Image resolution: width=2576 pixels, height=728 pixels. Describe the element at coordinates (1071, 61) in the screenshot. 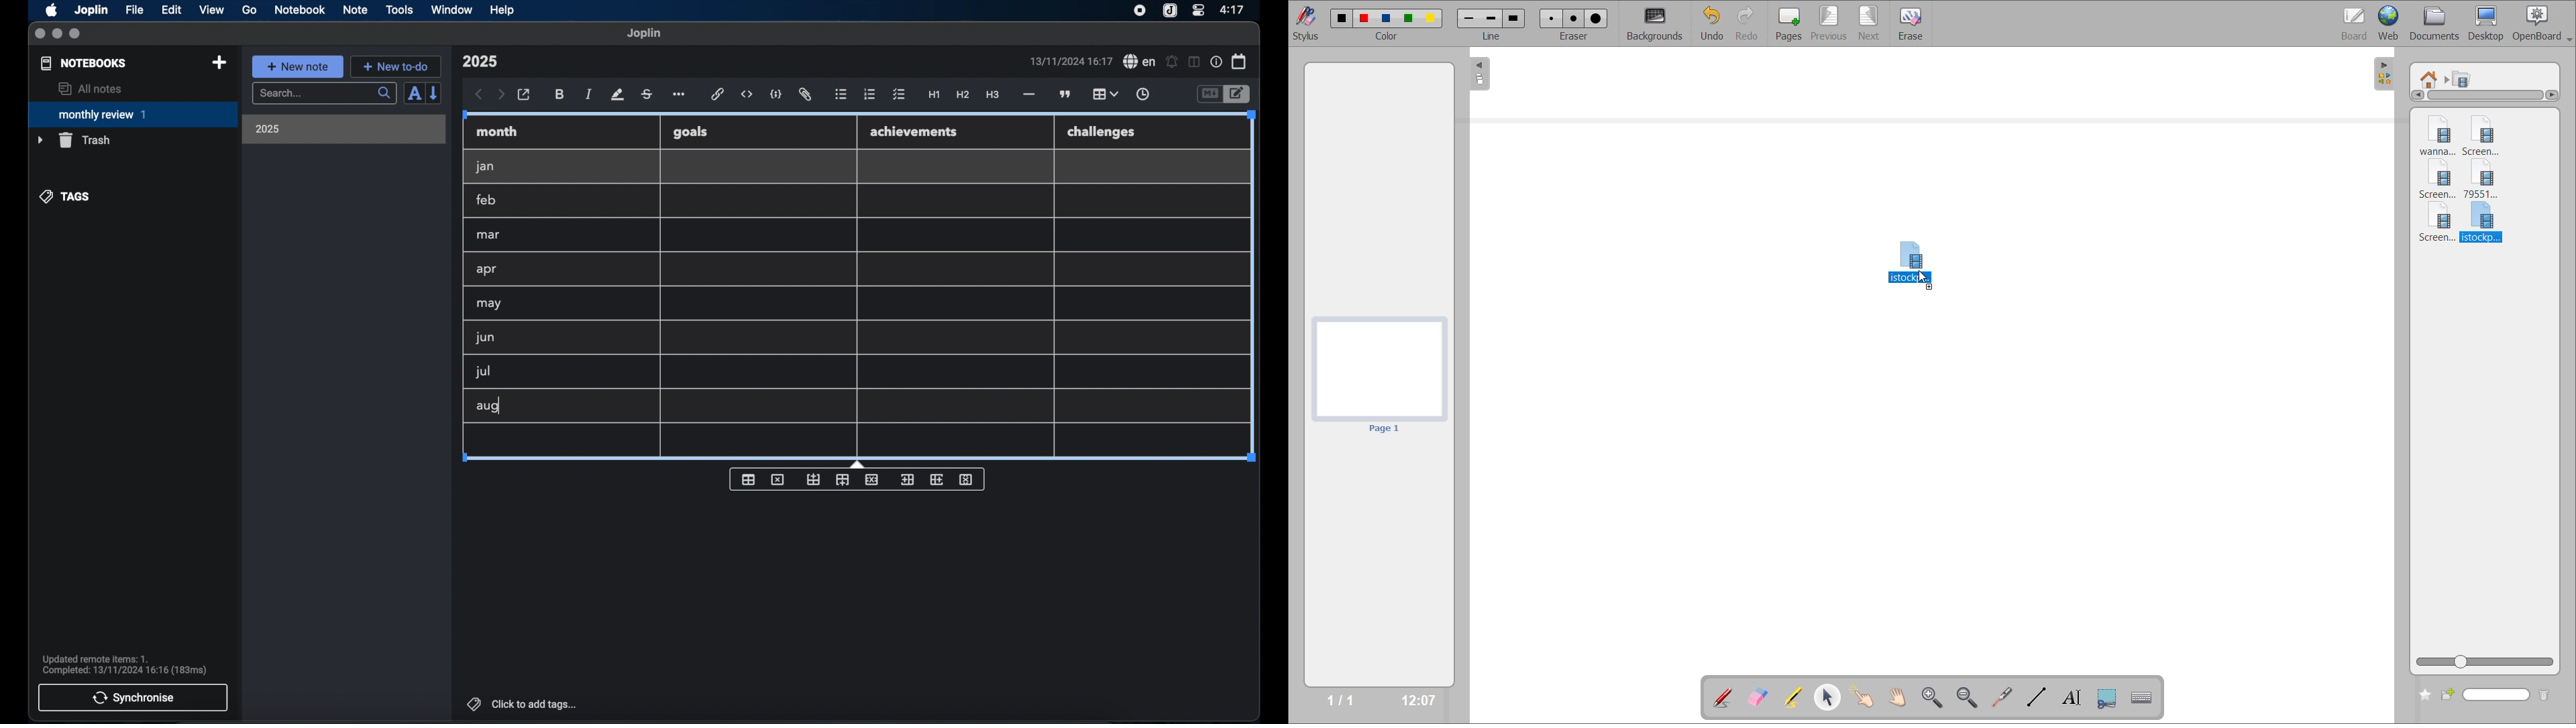

I see `date` at that location.